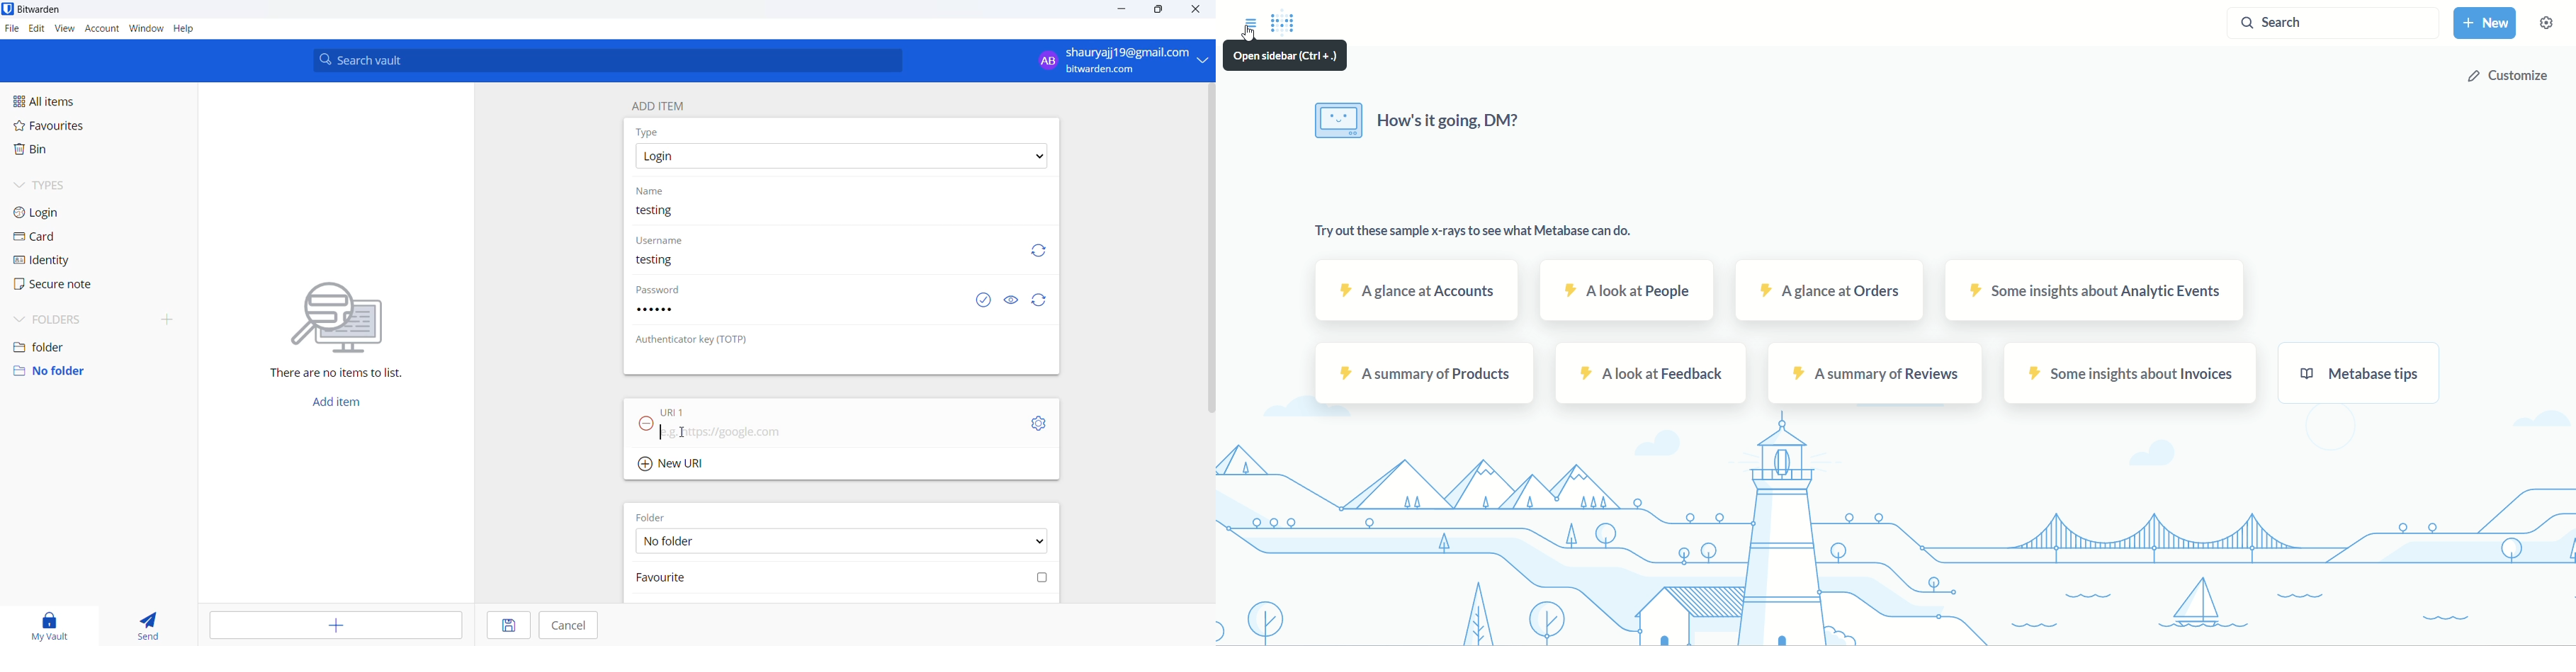 The height and width of the screenshot is (672, 2576). I want to click on types, so click(70, 186).